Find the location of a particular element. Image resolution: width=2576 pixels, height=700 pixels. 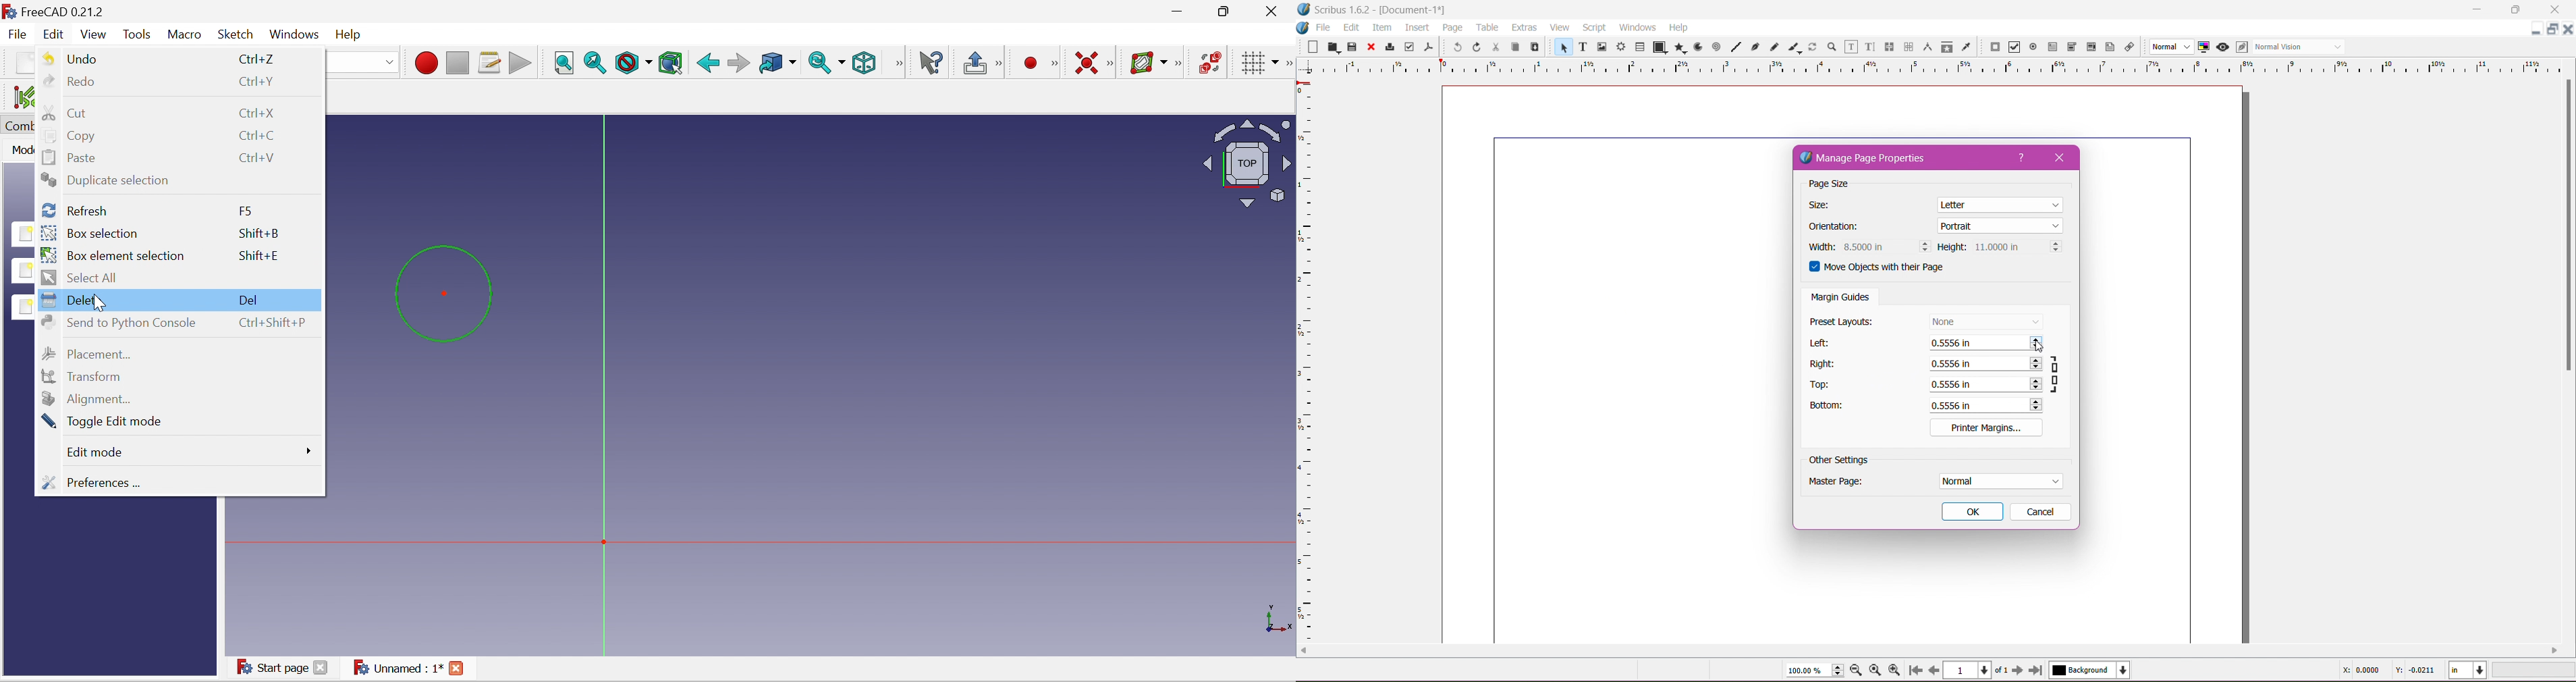

Set Width of page is located at coordinates (1886, 246).